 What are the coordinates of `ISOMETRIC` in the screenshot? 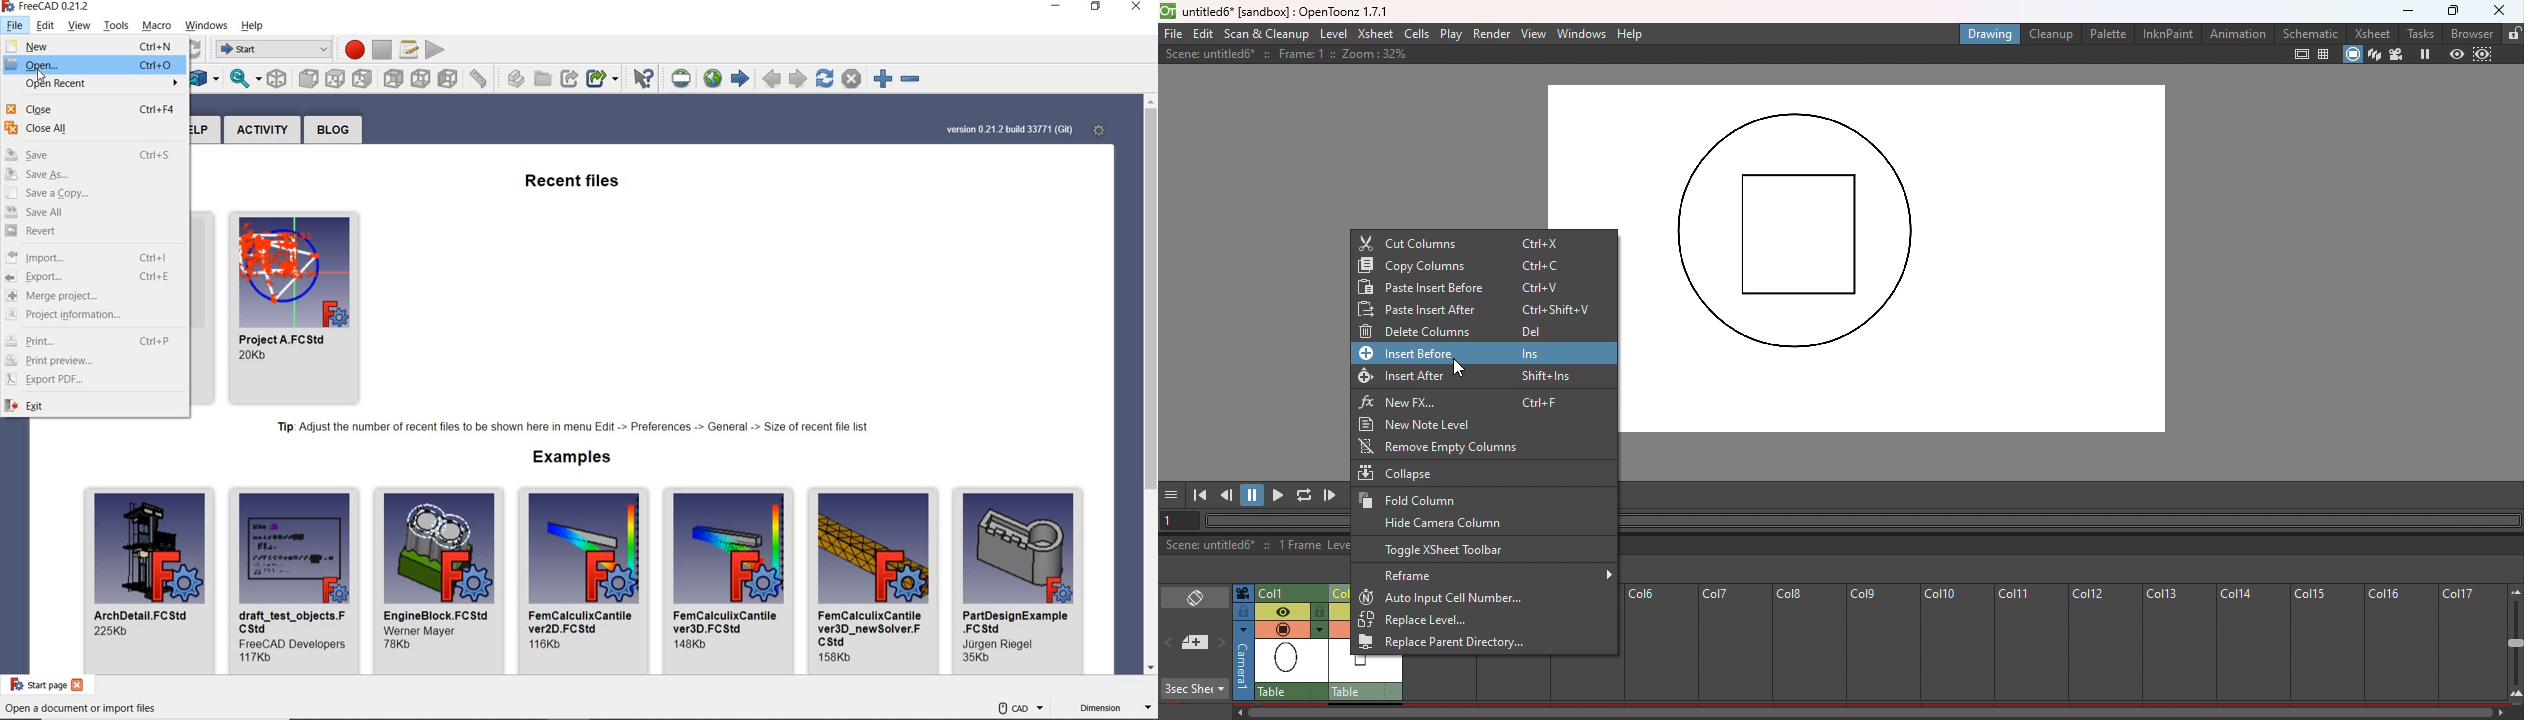 It's located at (278, 78).